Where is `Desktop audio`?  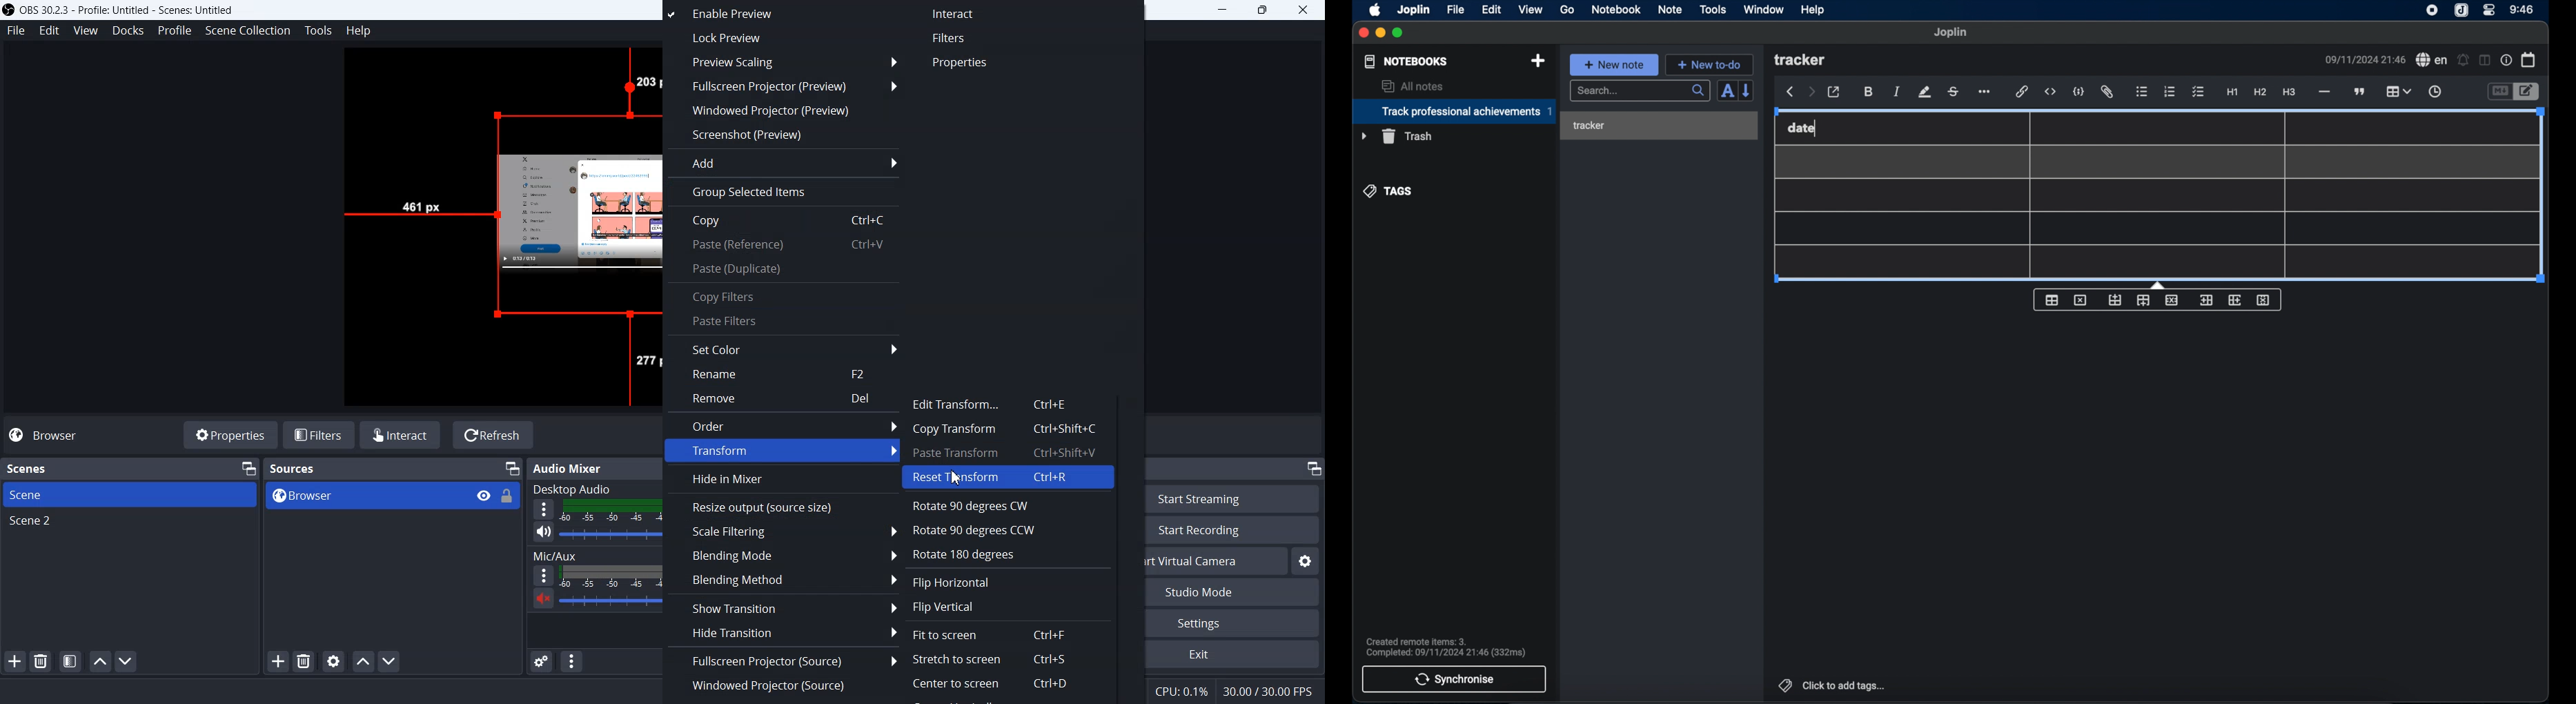 Desktop audio is located at coordinates (595, 489).